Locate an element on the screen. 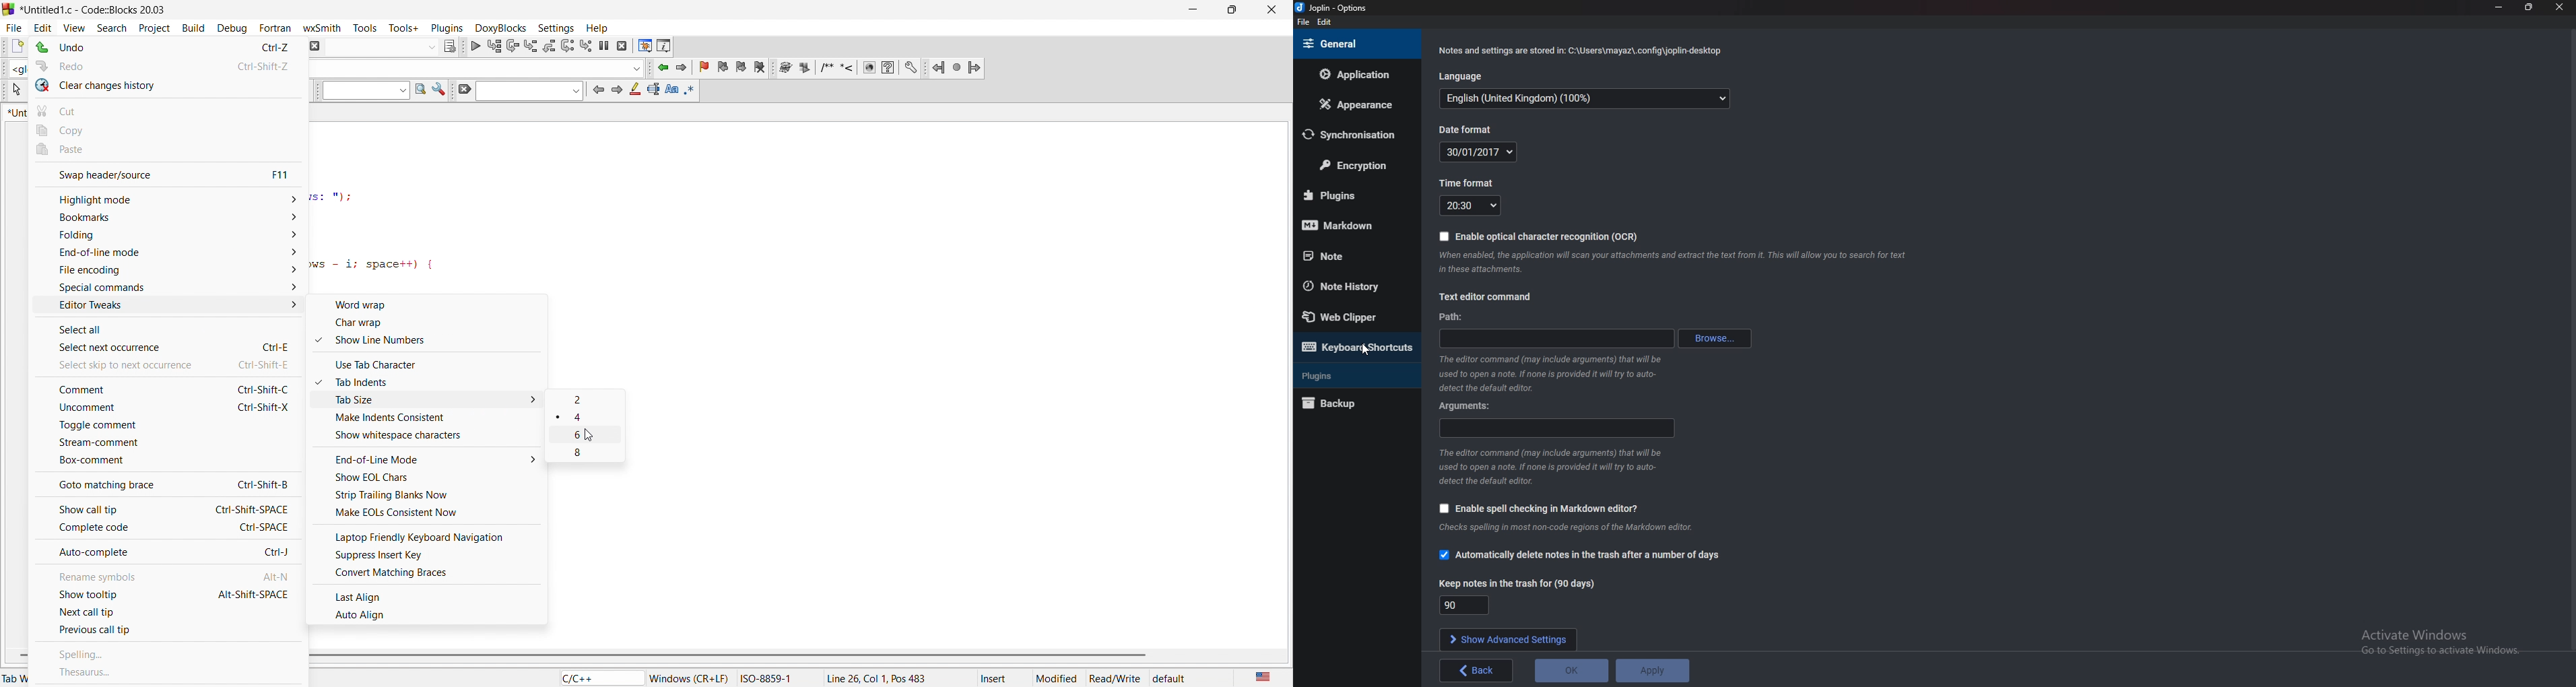  highlight mode  is located at coordinates (166, 198).